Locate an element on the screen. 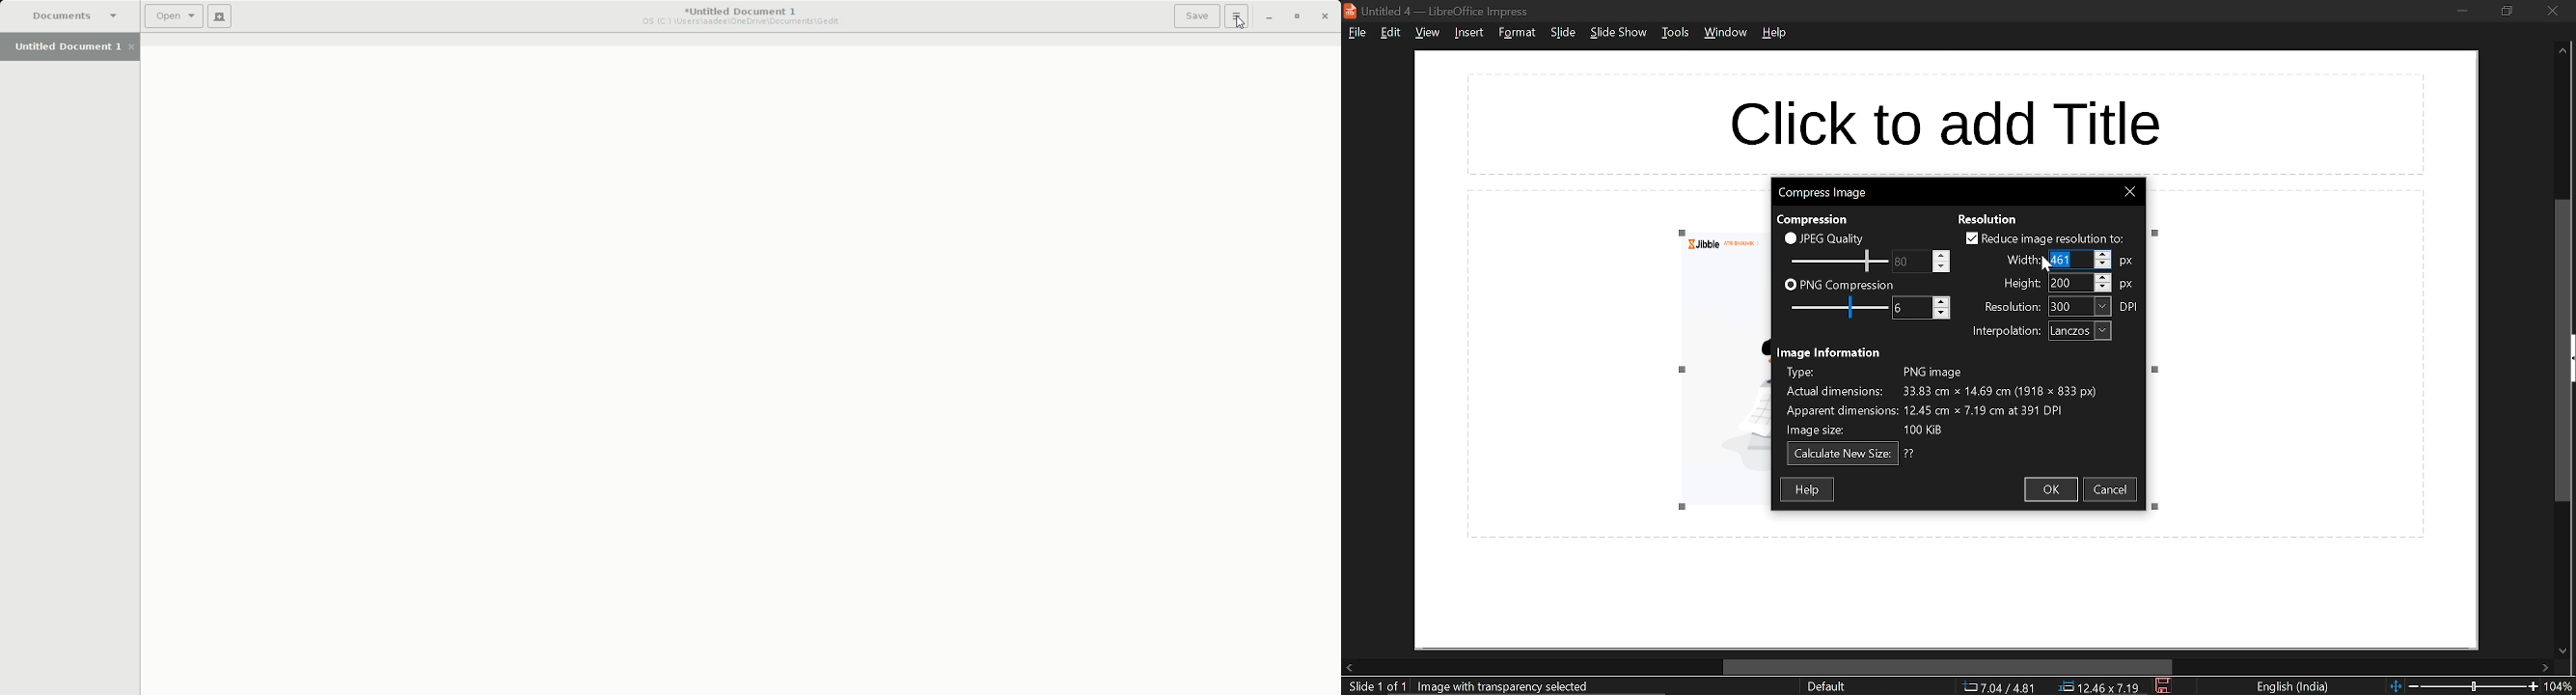  move left is located at coordinates (1349, 668).